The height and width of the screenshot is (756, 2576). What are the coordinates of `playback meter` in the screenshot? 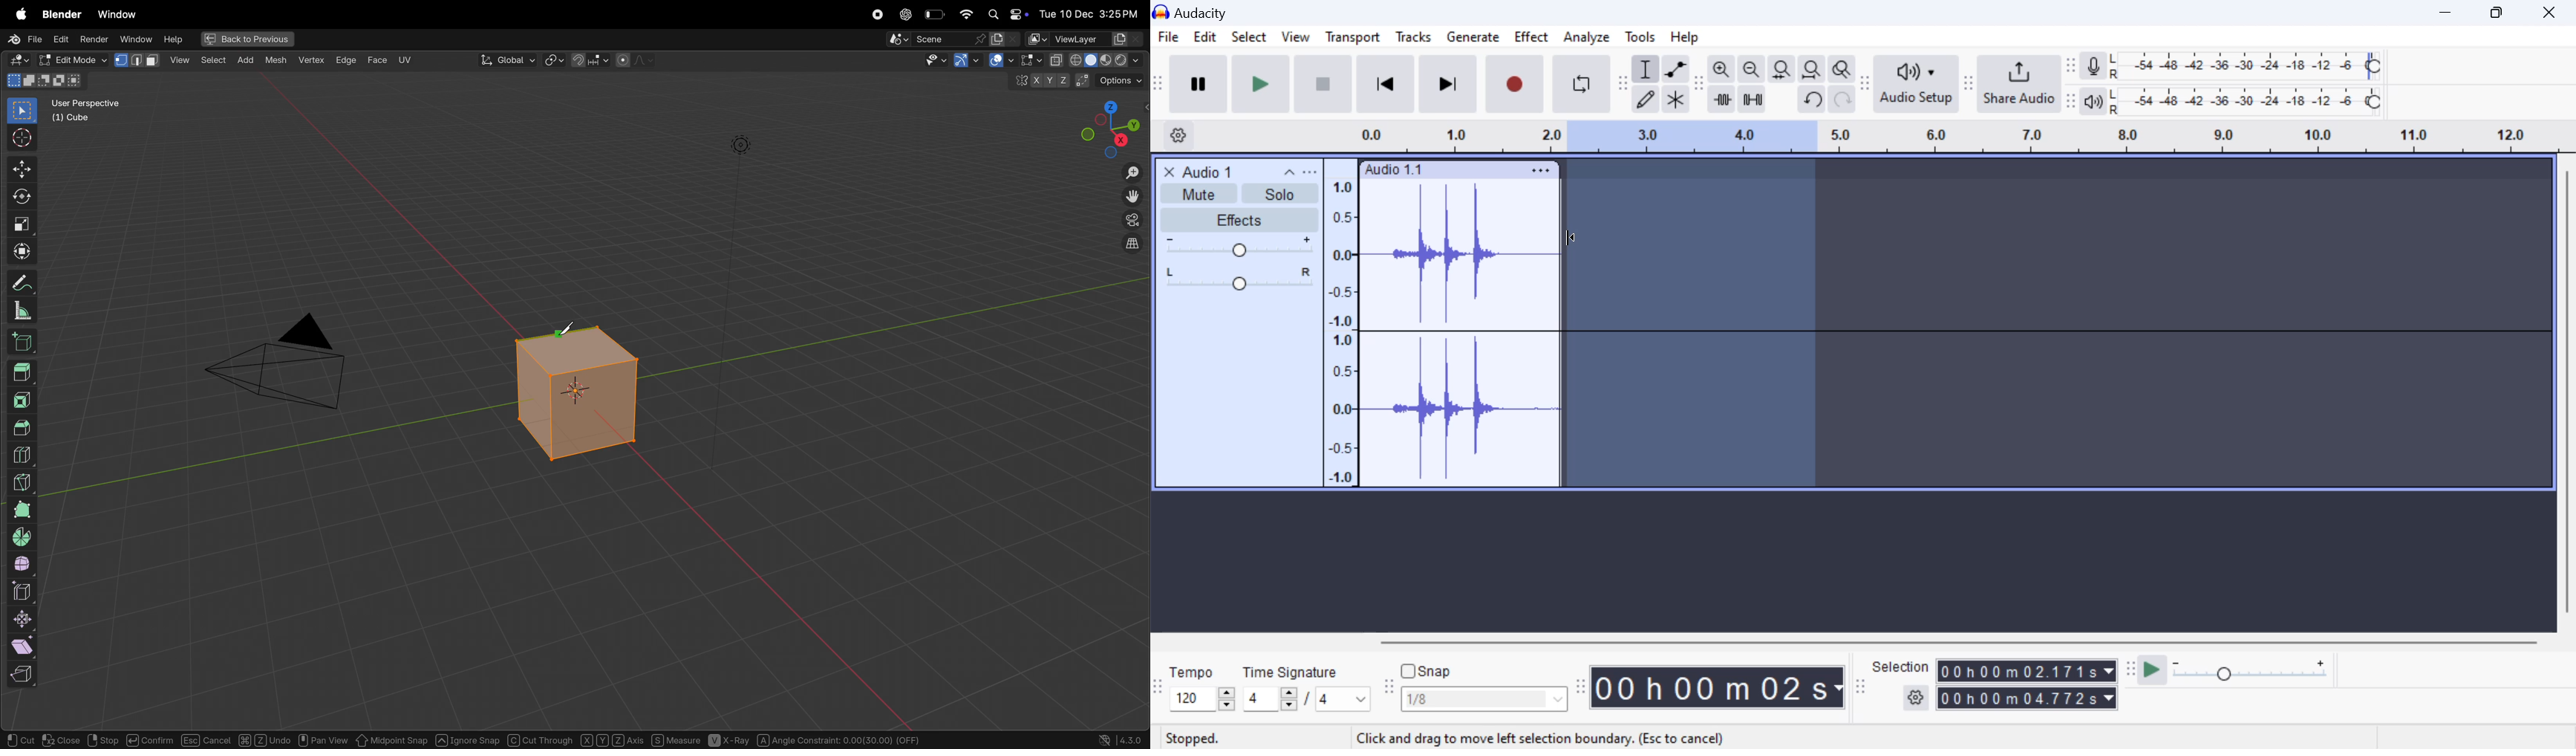 It's located at (2094, 101).